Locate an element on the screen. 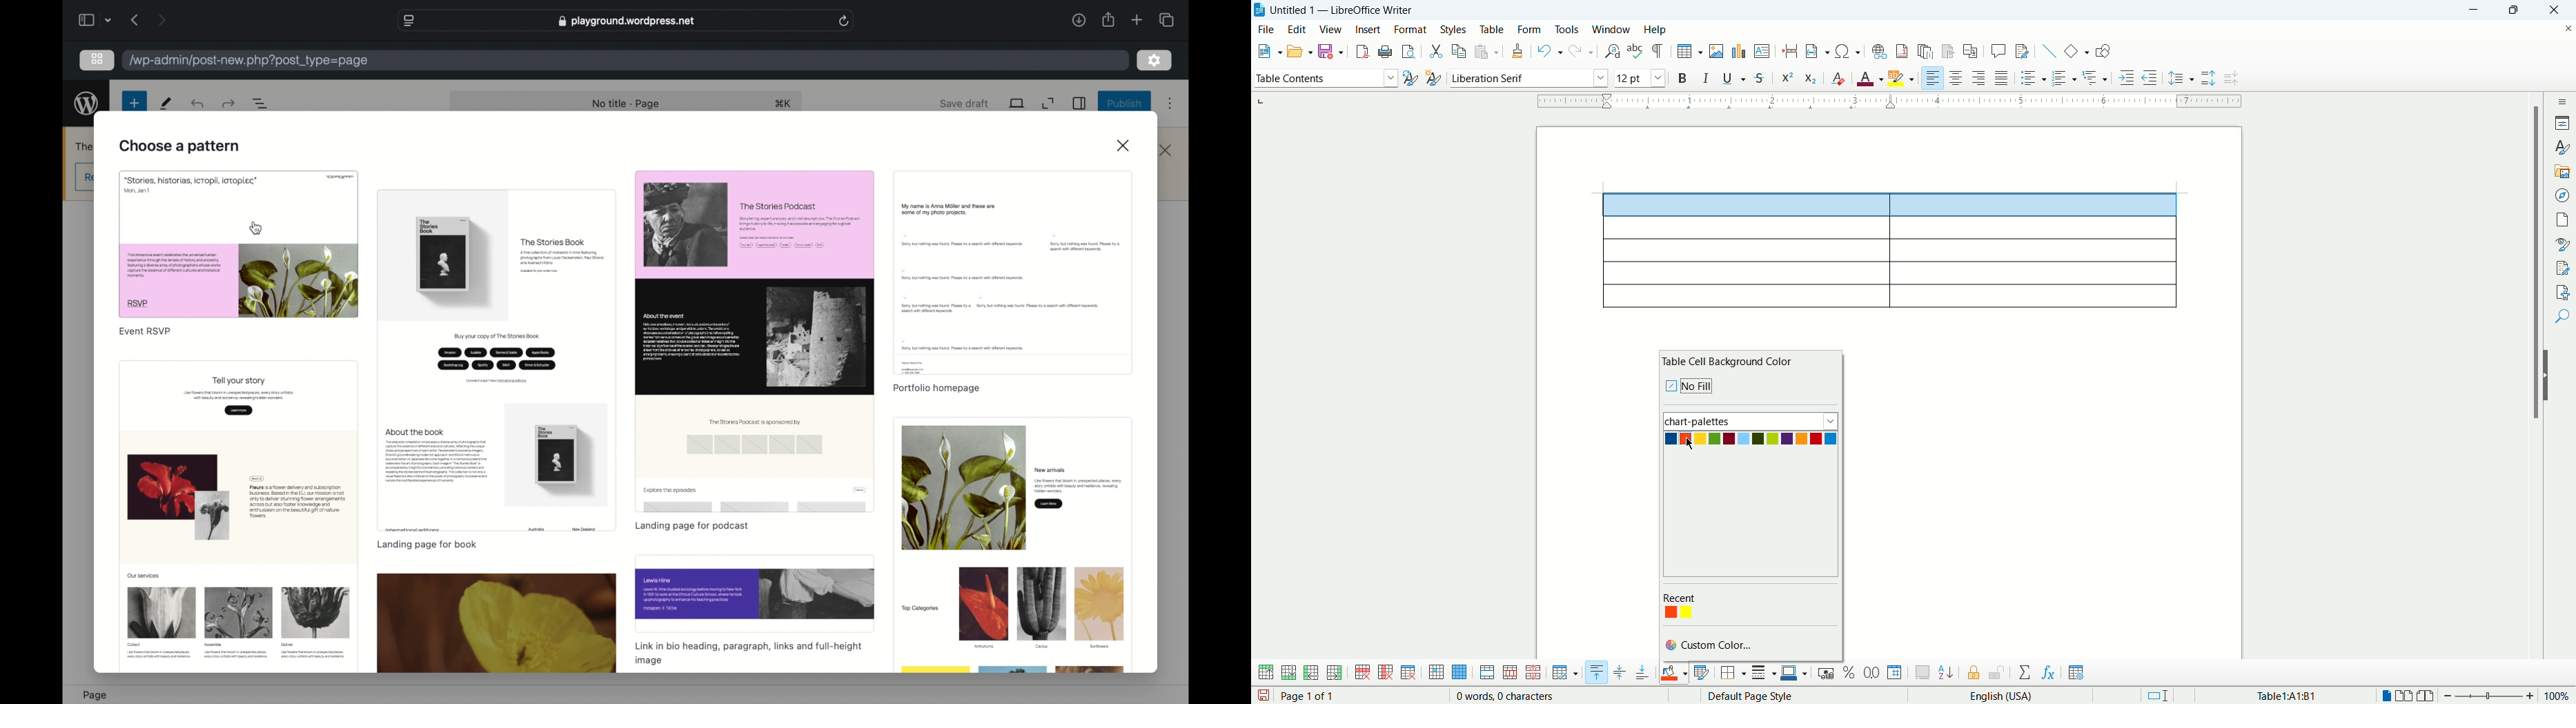 The height and width of the screenshot is (728, 2576). clone formatting is located at coordinates (1517, 50).